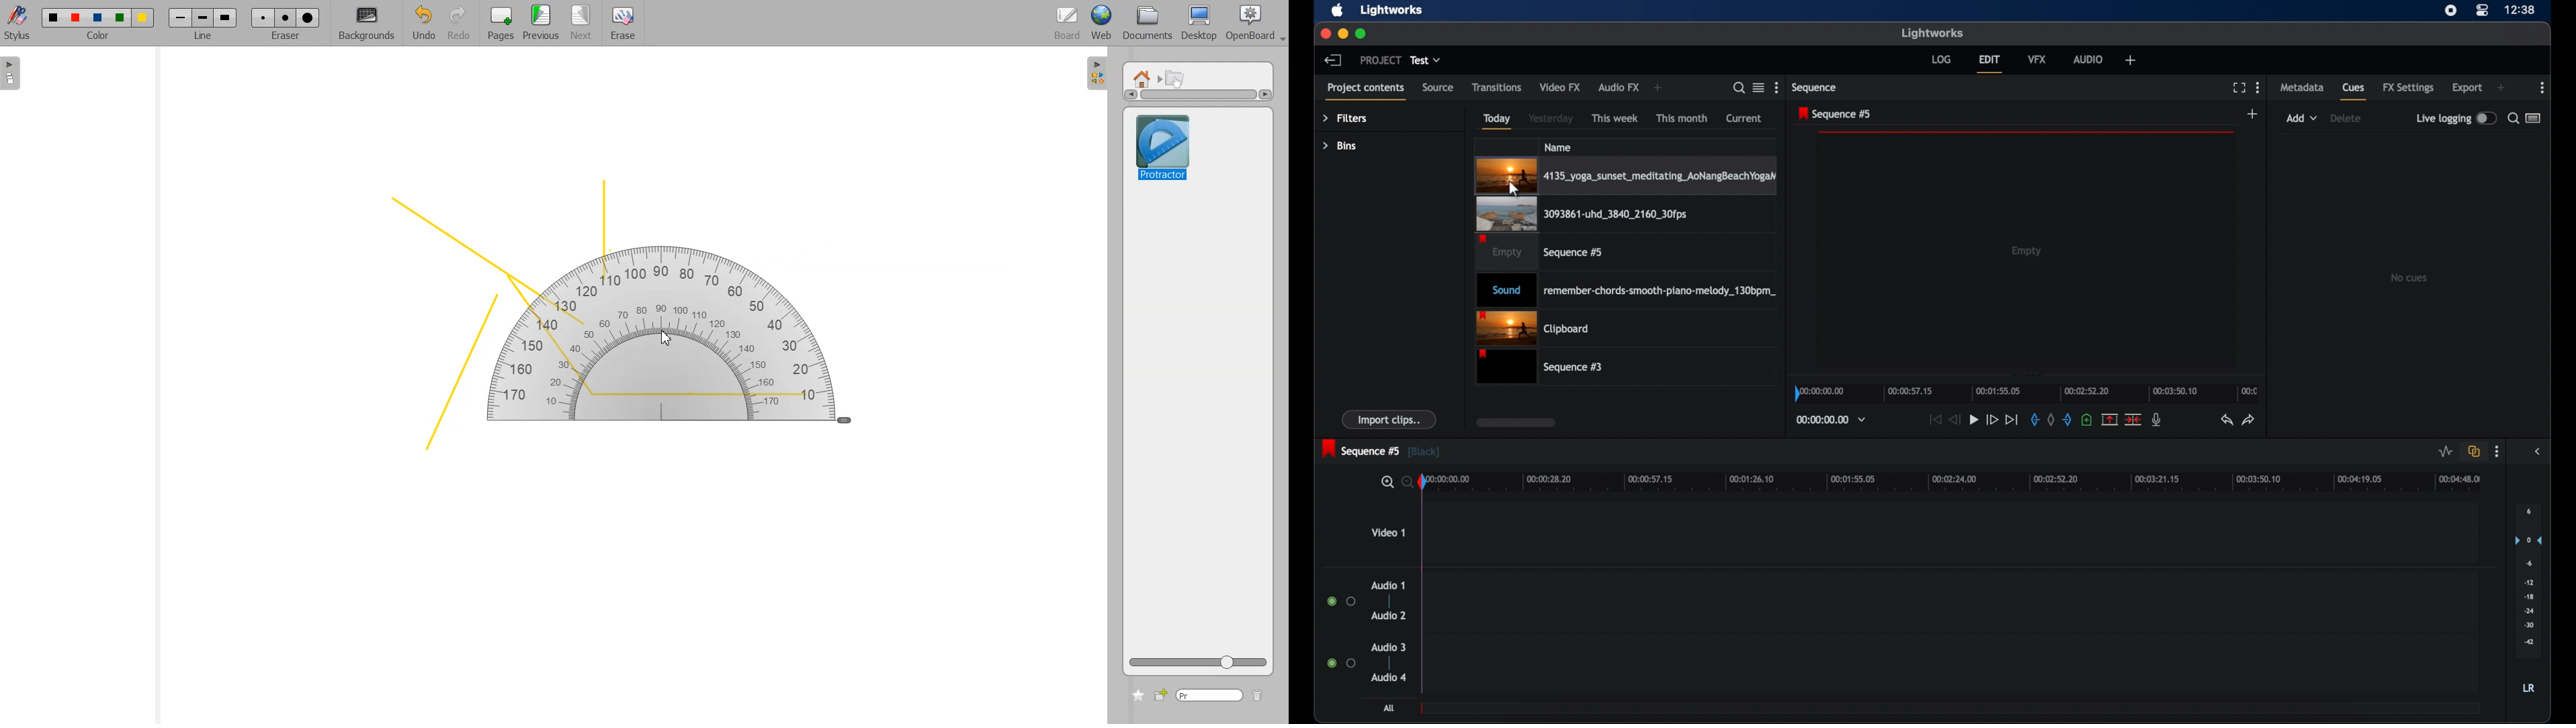 The width and height of the screenshot is (2576, 728). I want to click on add, so click(2131, 61).